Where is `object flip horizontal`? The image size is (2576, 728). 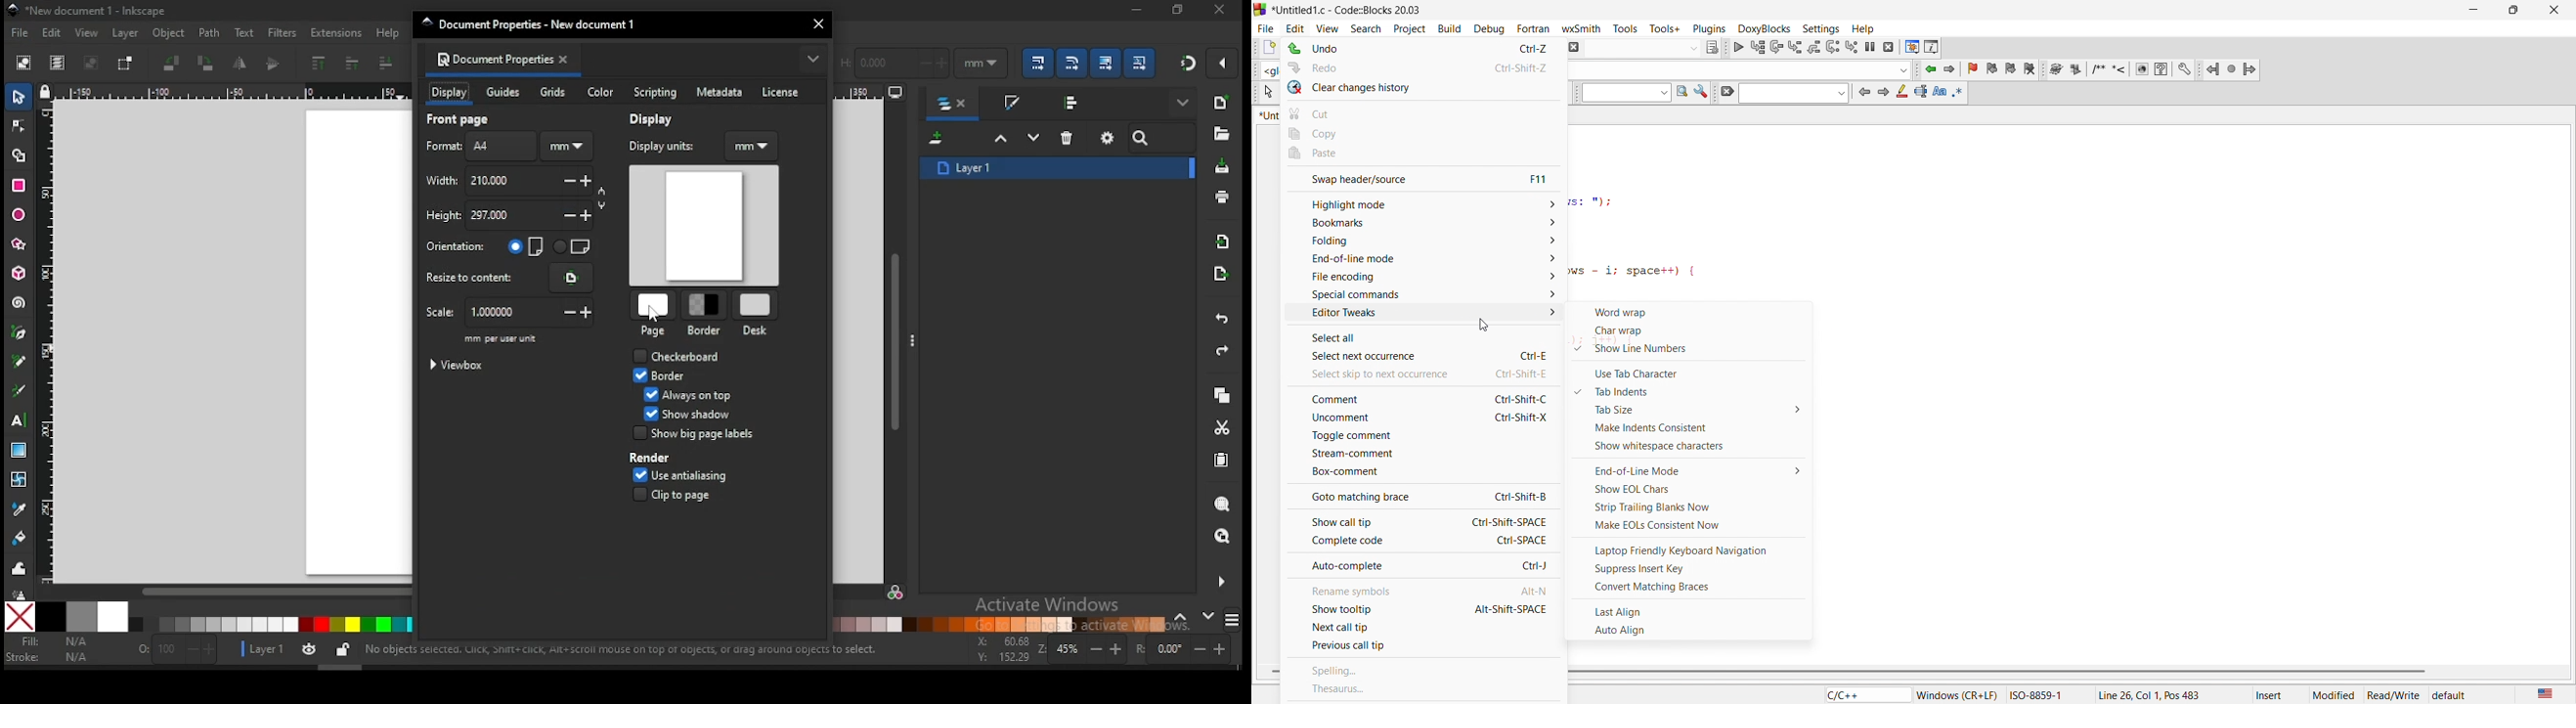
object flip horizontal is located at coordinates (240, 64).